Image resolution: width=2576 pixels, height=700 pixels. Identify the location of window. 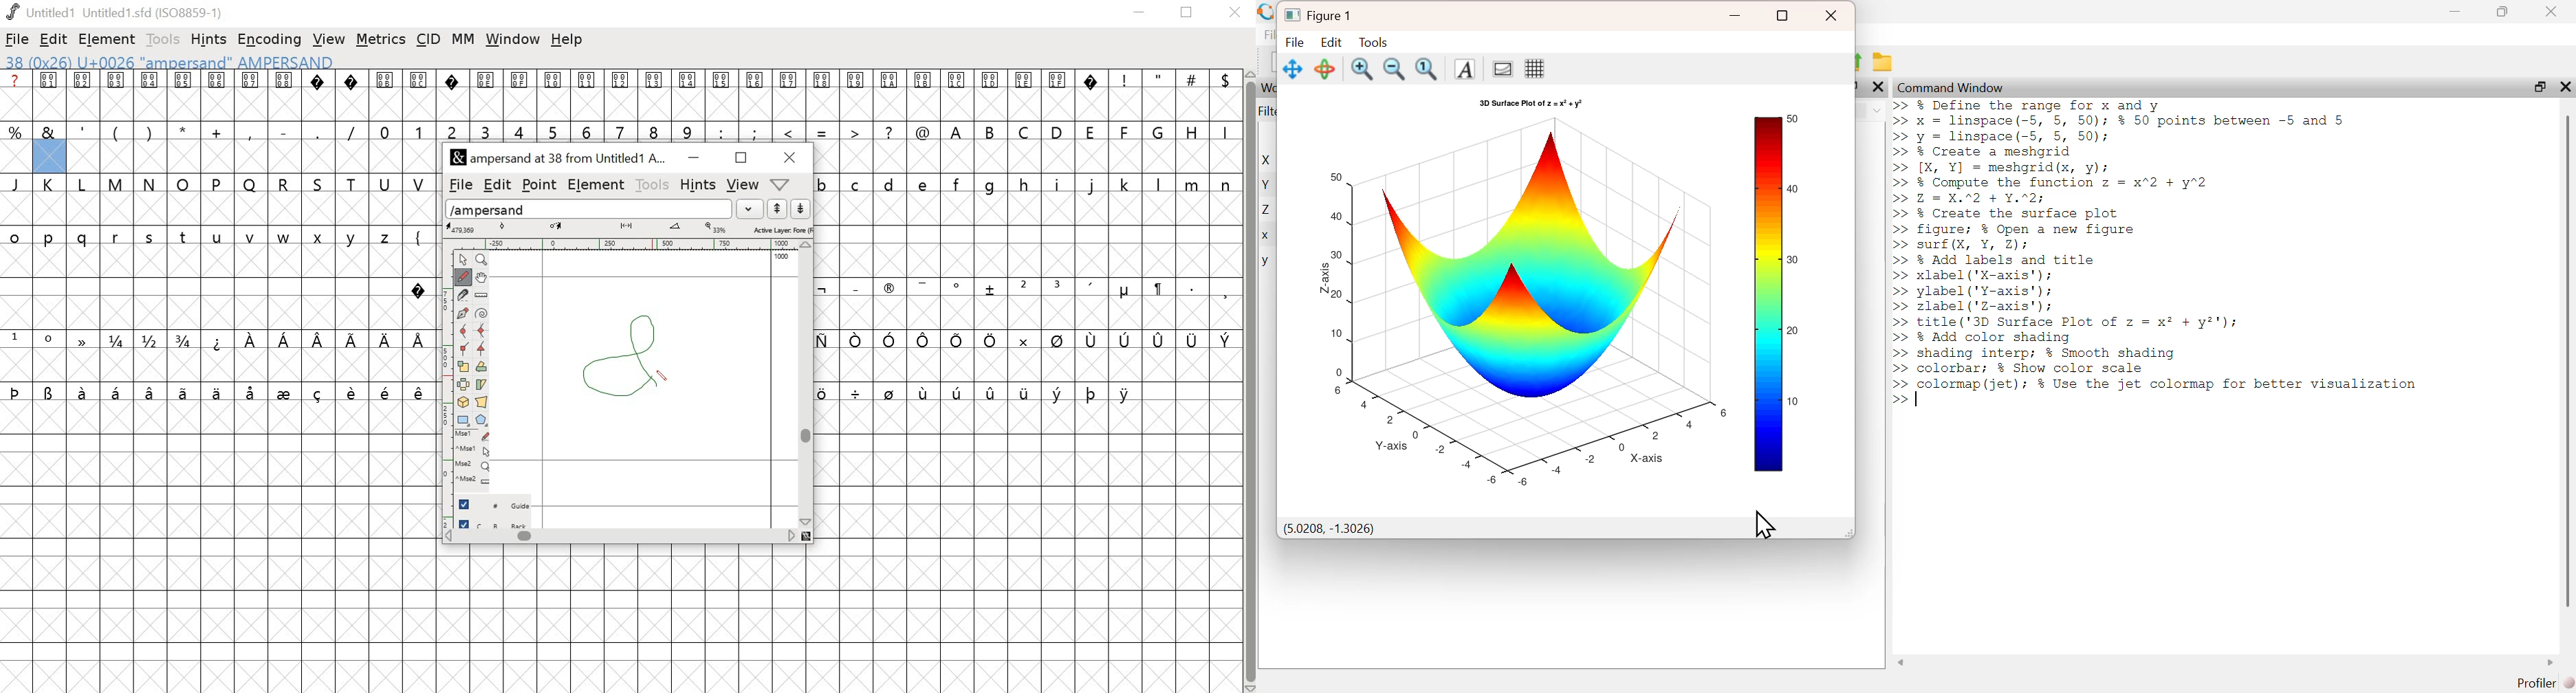
(512, 40).